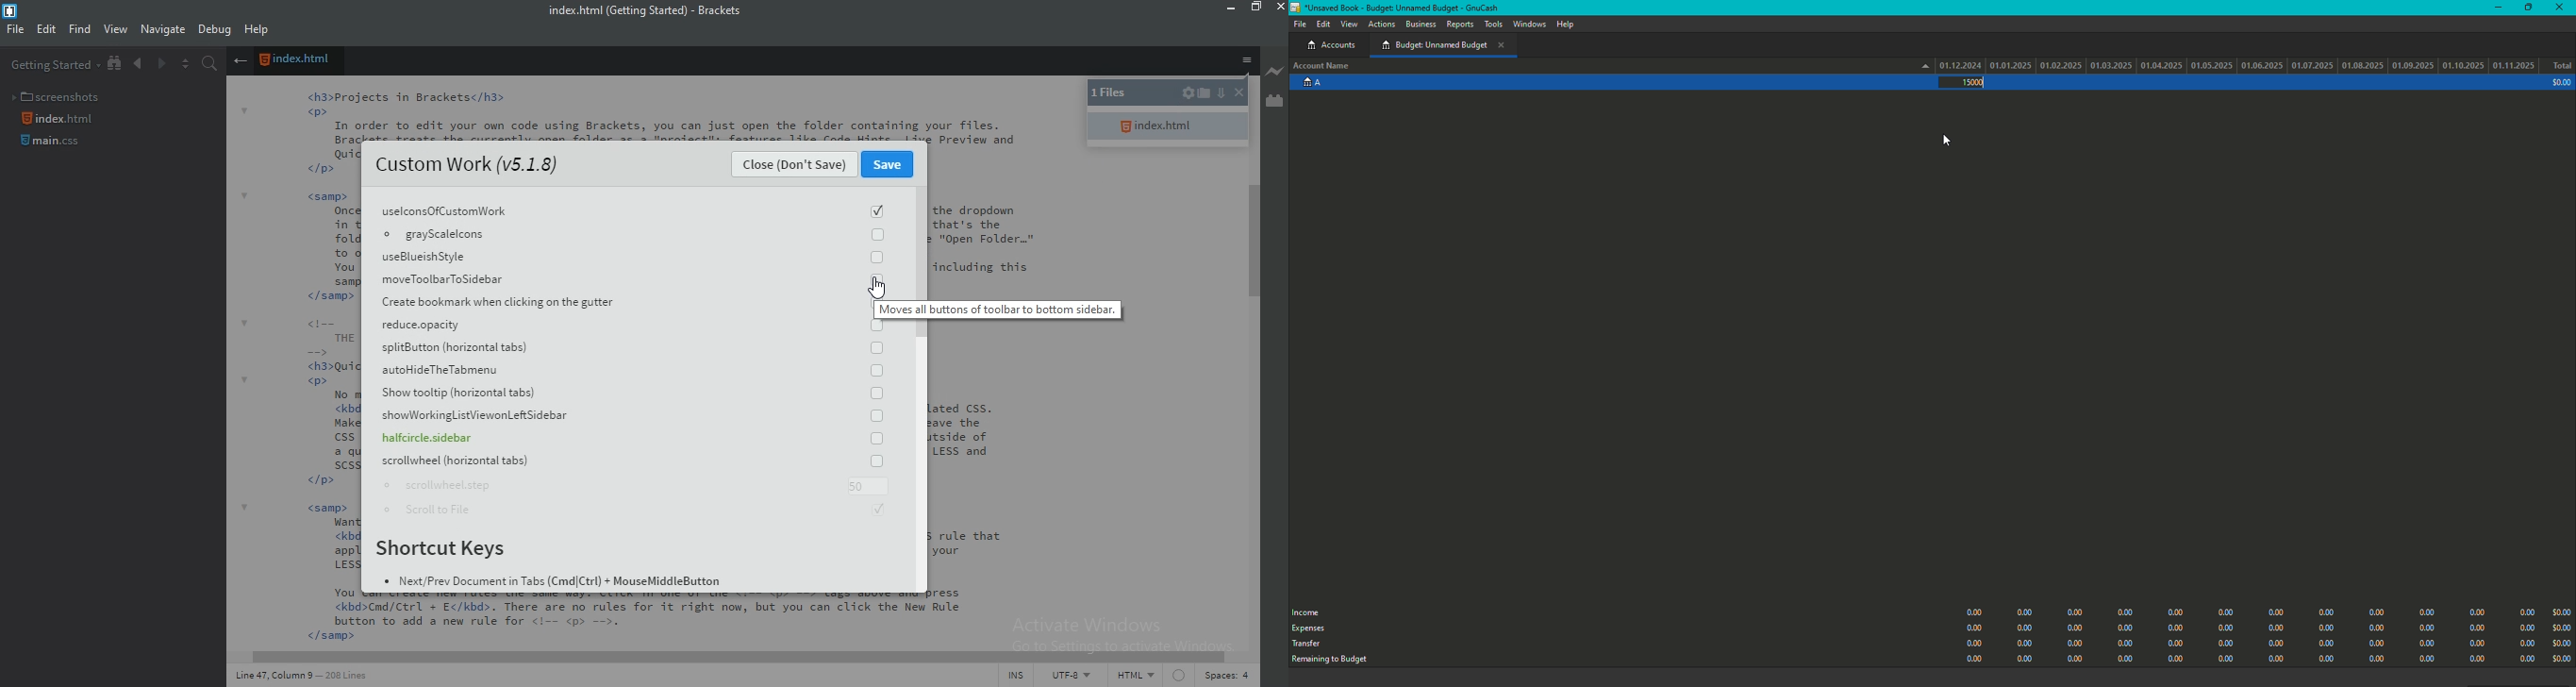  I want to click on Minimize, so click(2495, 7).